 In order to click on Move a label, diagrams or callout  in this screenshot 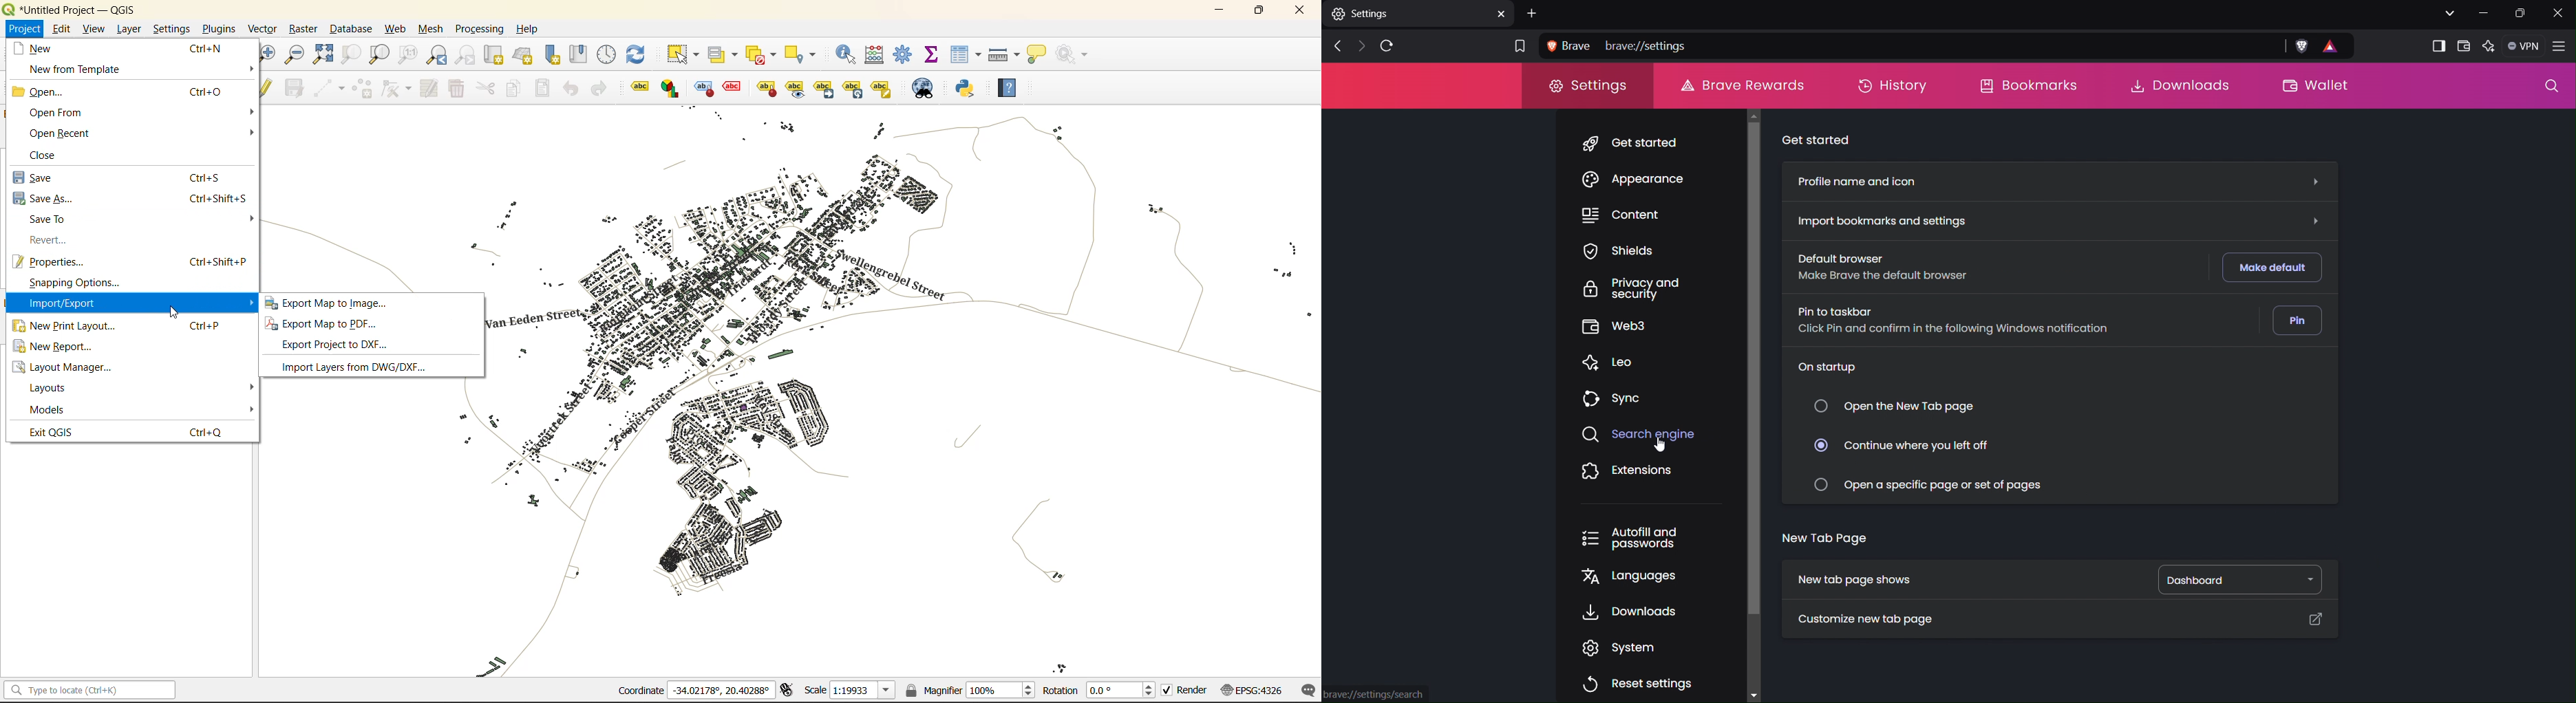, I will do `click(796, 88)`.